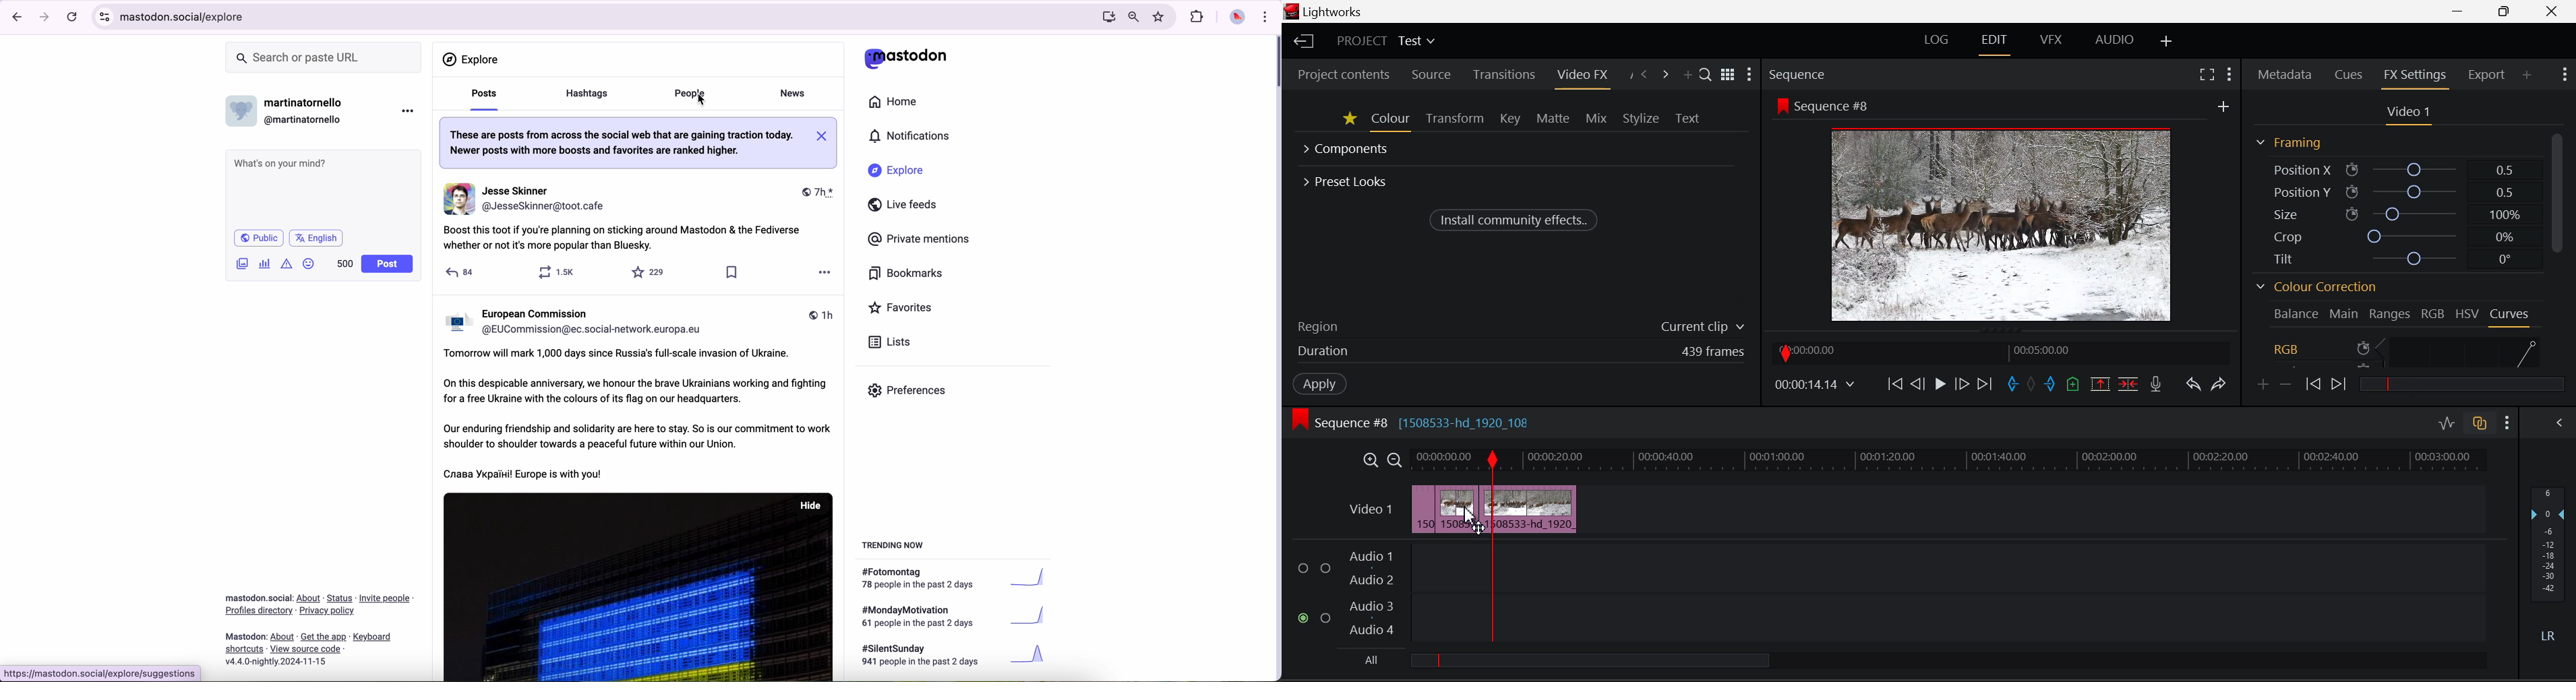 This screenshot has height=700, width=2576. I want to click on zoom out, so click(1133, 16).